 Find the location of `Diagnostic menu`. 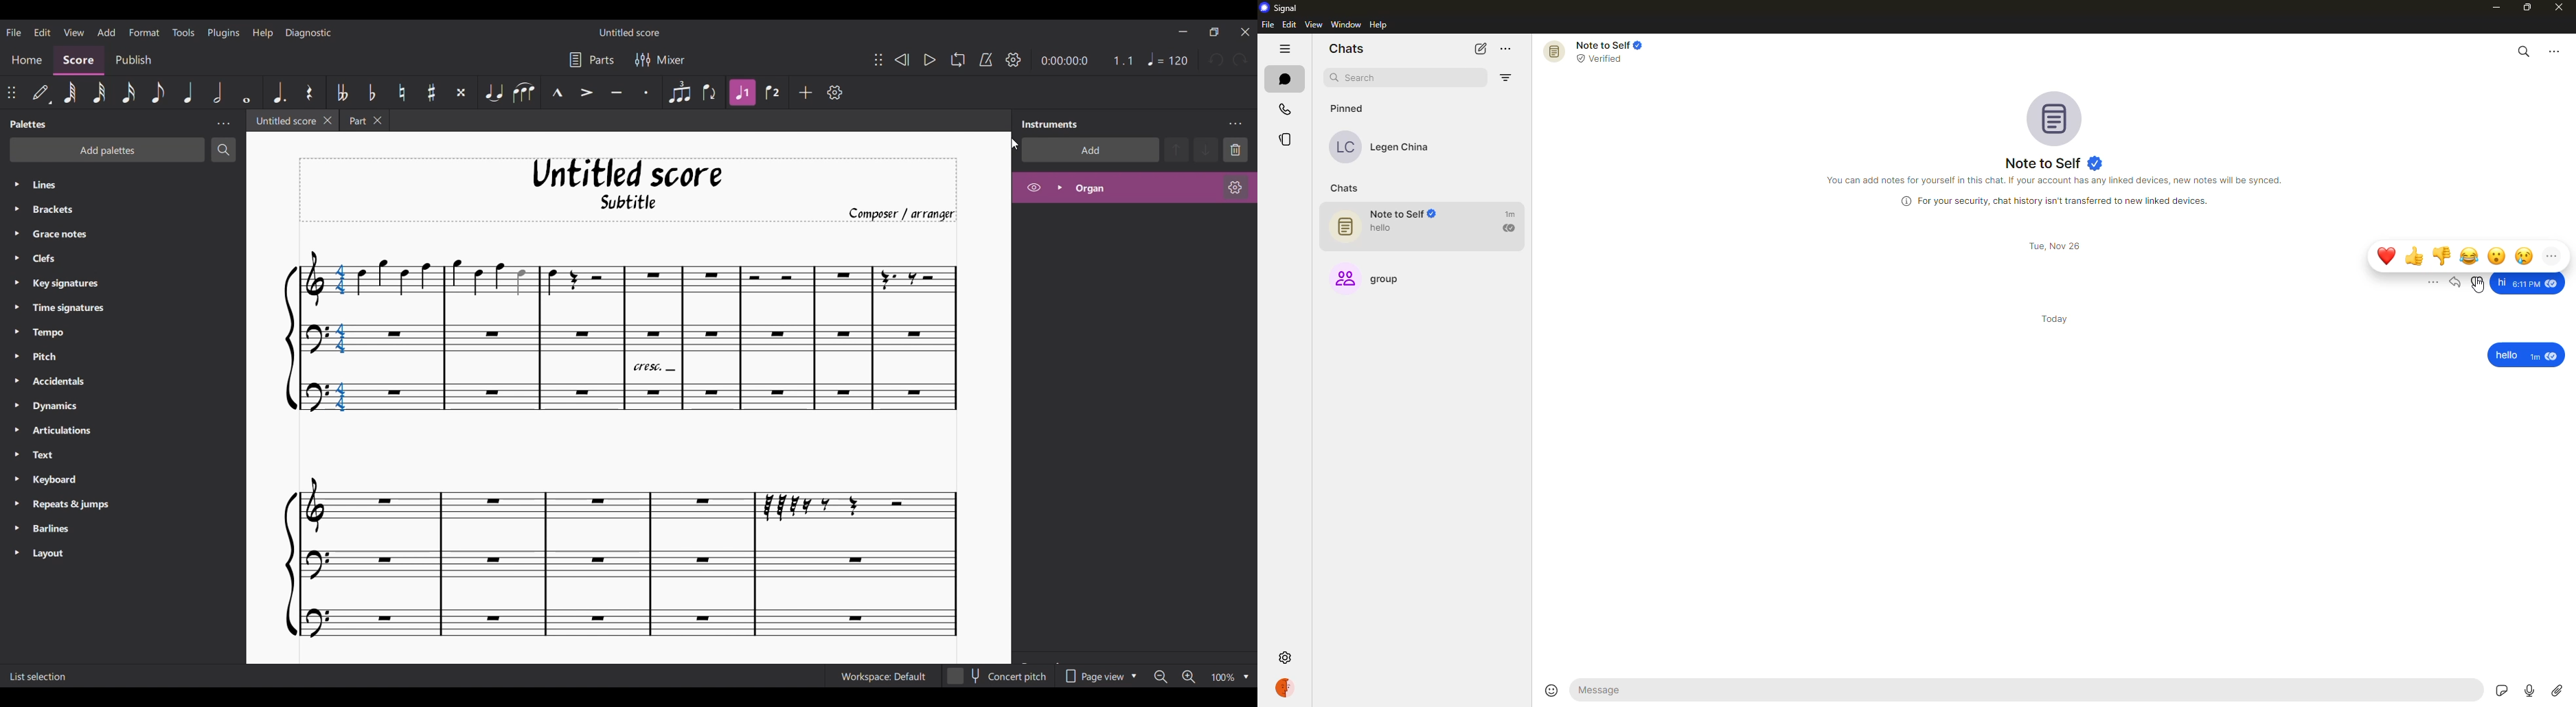

Diagnostic menu is located at coordinates (308, 33).